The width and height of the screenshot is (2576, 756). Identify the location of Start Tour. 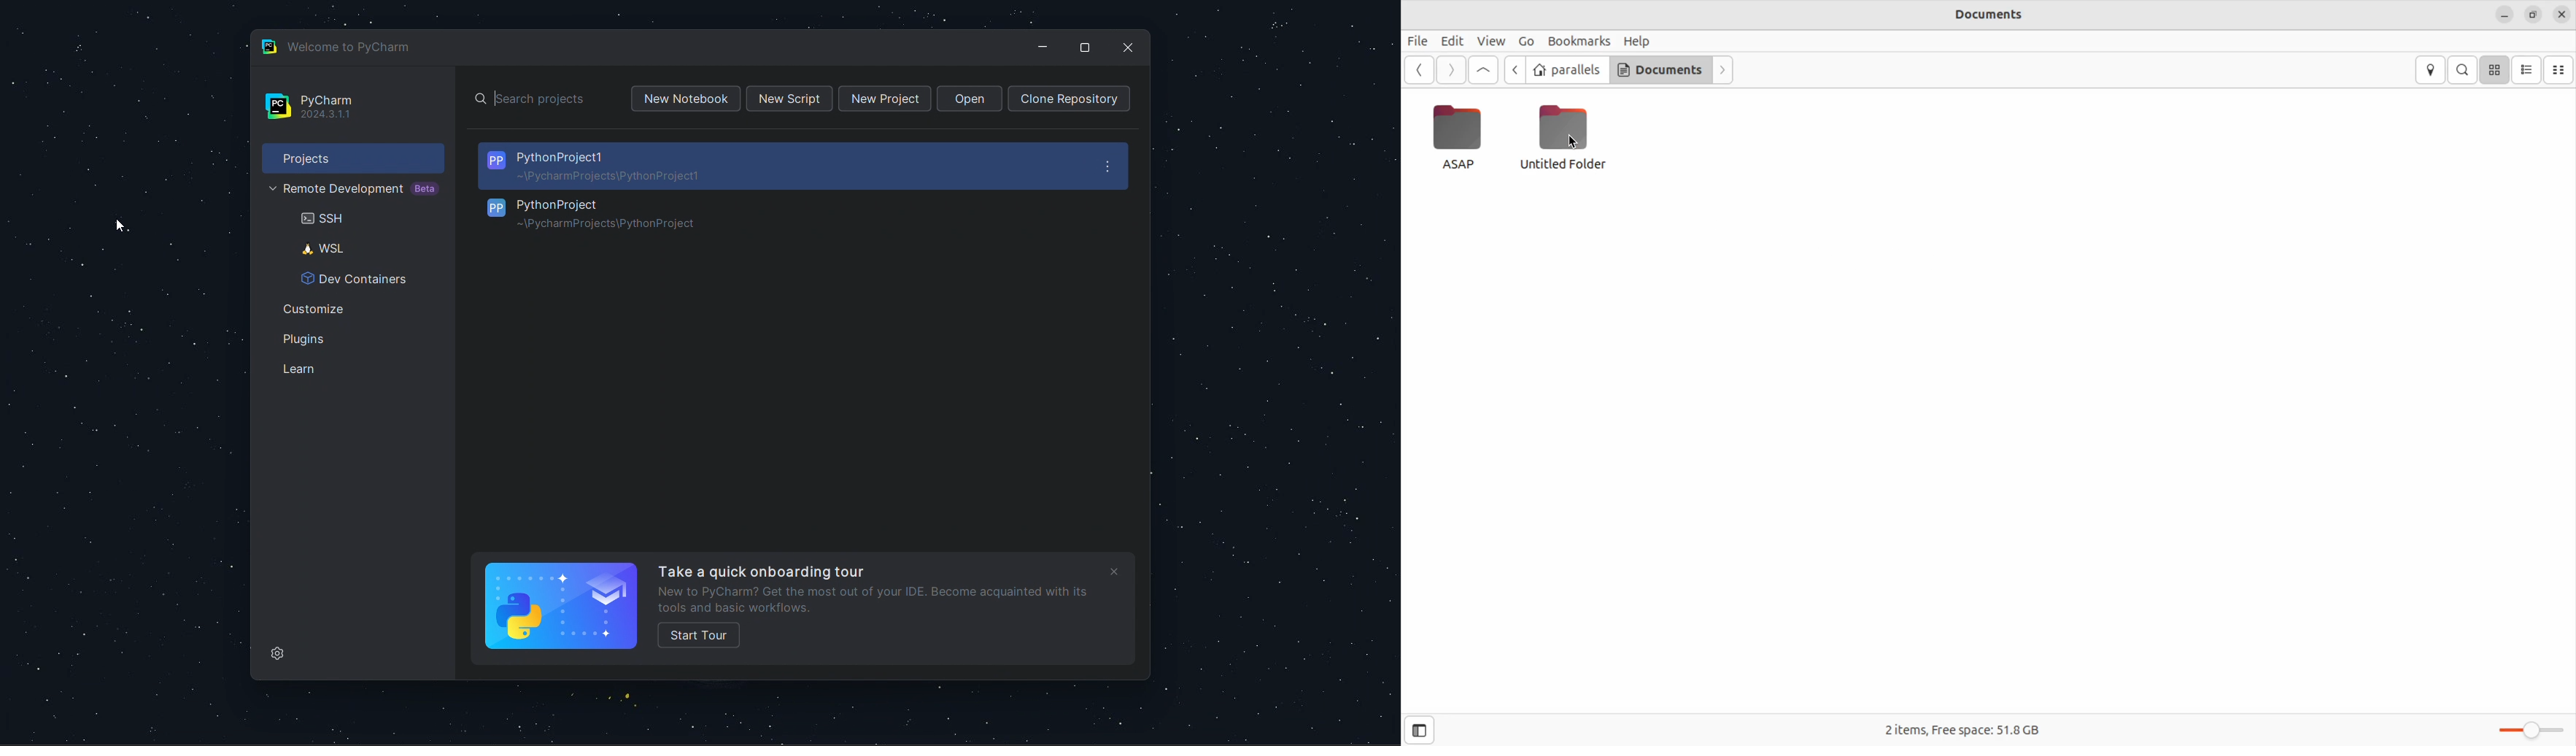
(709, 636).